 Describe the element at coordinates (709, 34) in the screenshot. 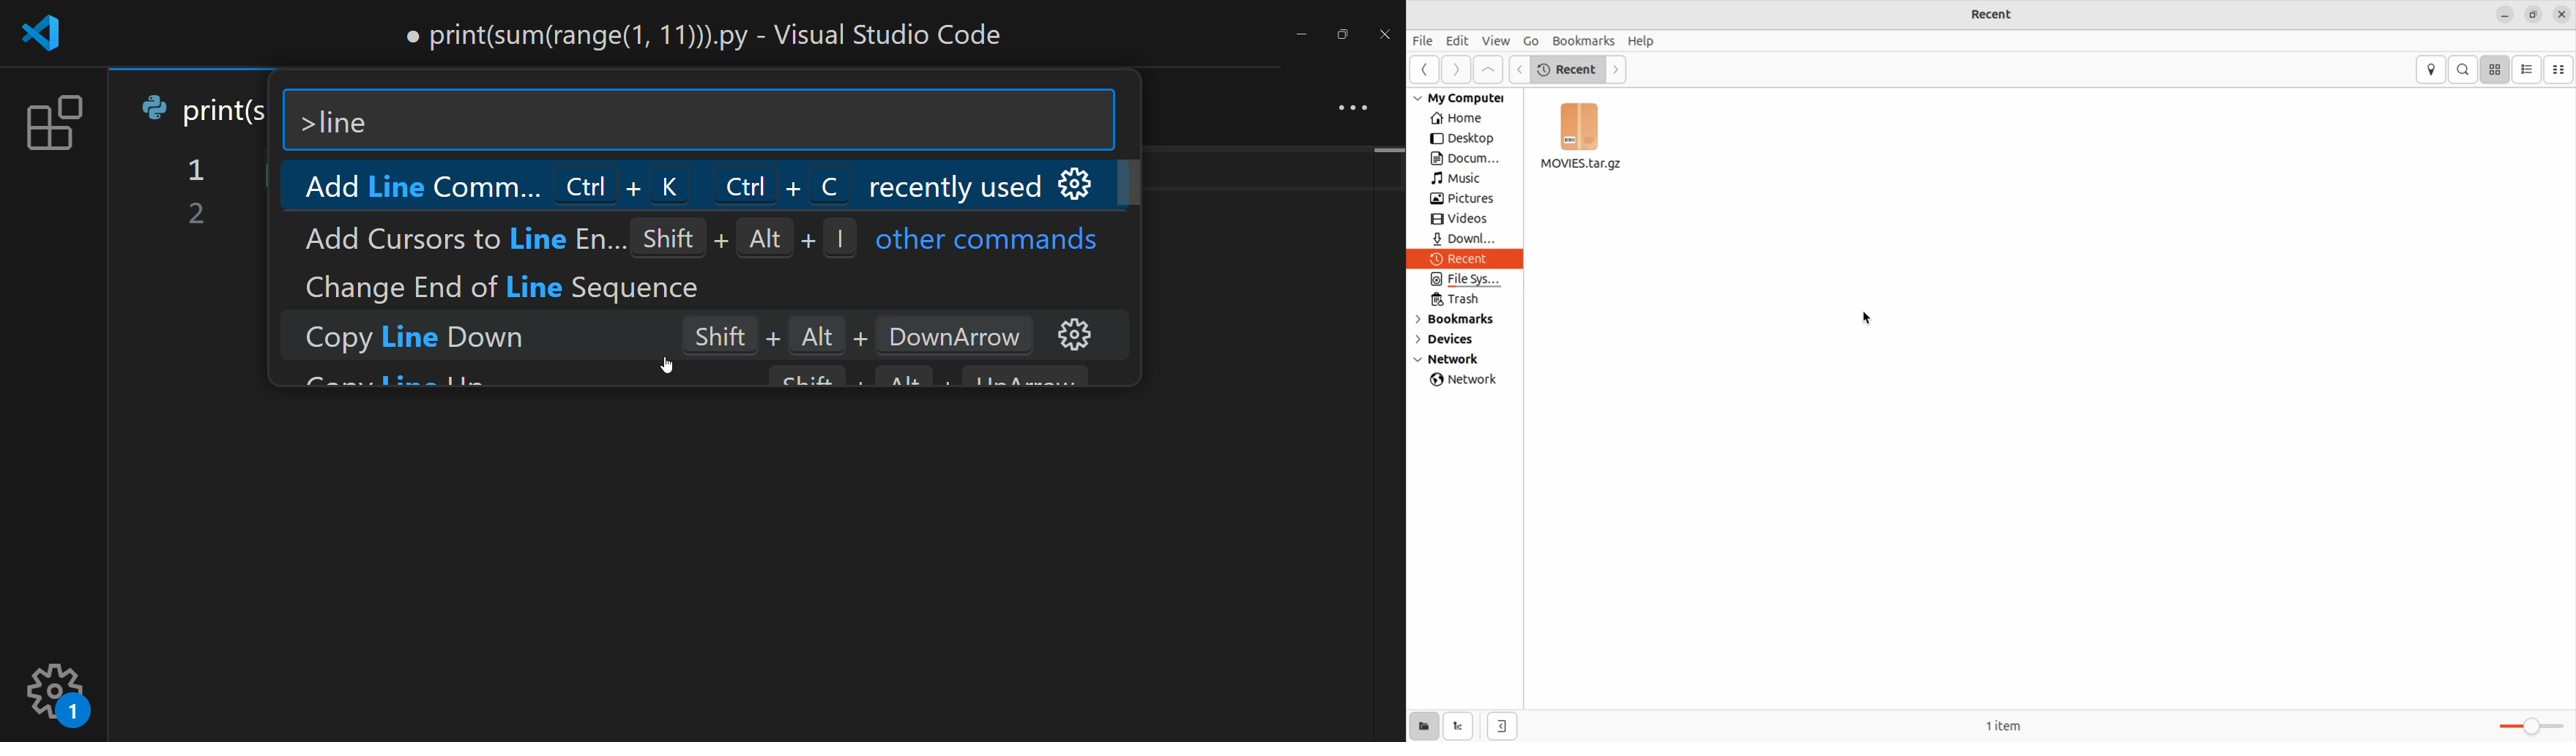

I see `print(sum(range(1, 11))).py - Visual Studio Code` at that location.